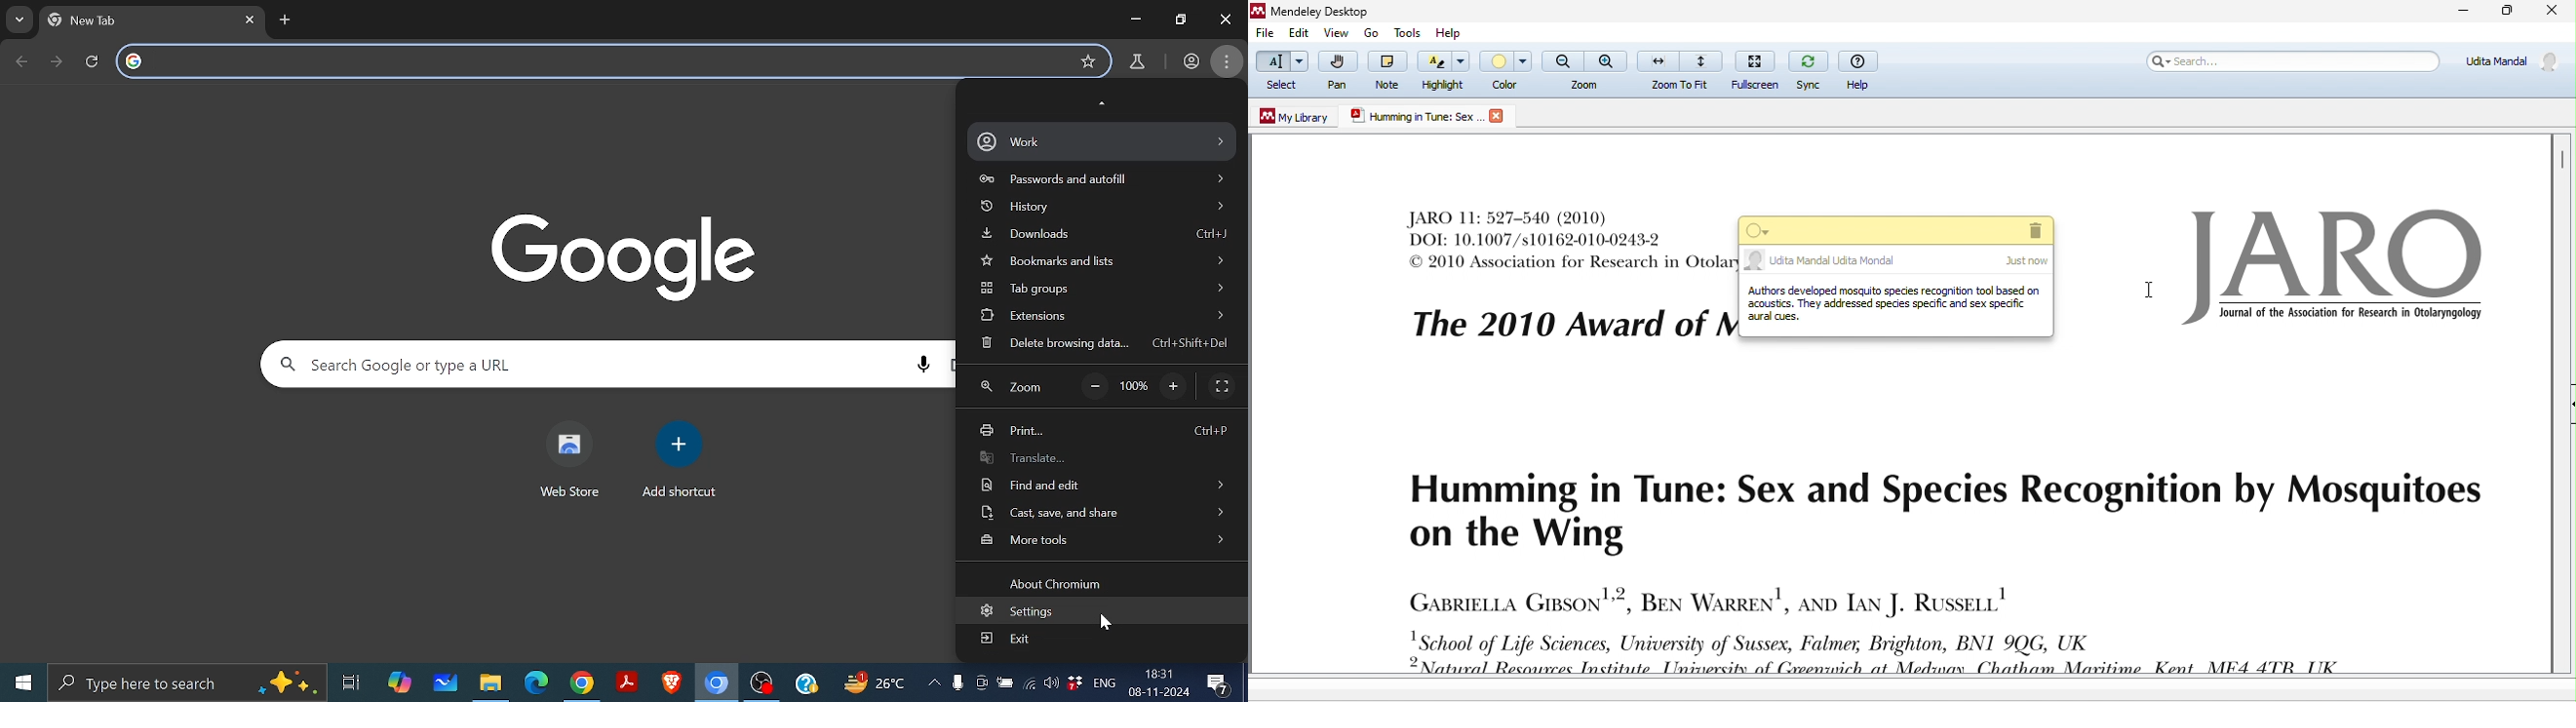 The height and width of the screenshot is (728, 2576). Describe the element at coordinates (1506, 69) in the screenshot. I see `color` at that location.